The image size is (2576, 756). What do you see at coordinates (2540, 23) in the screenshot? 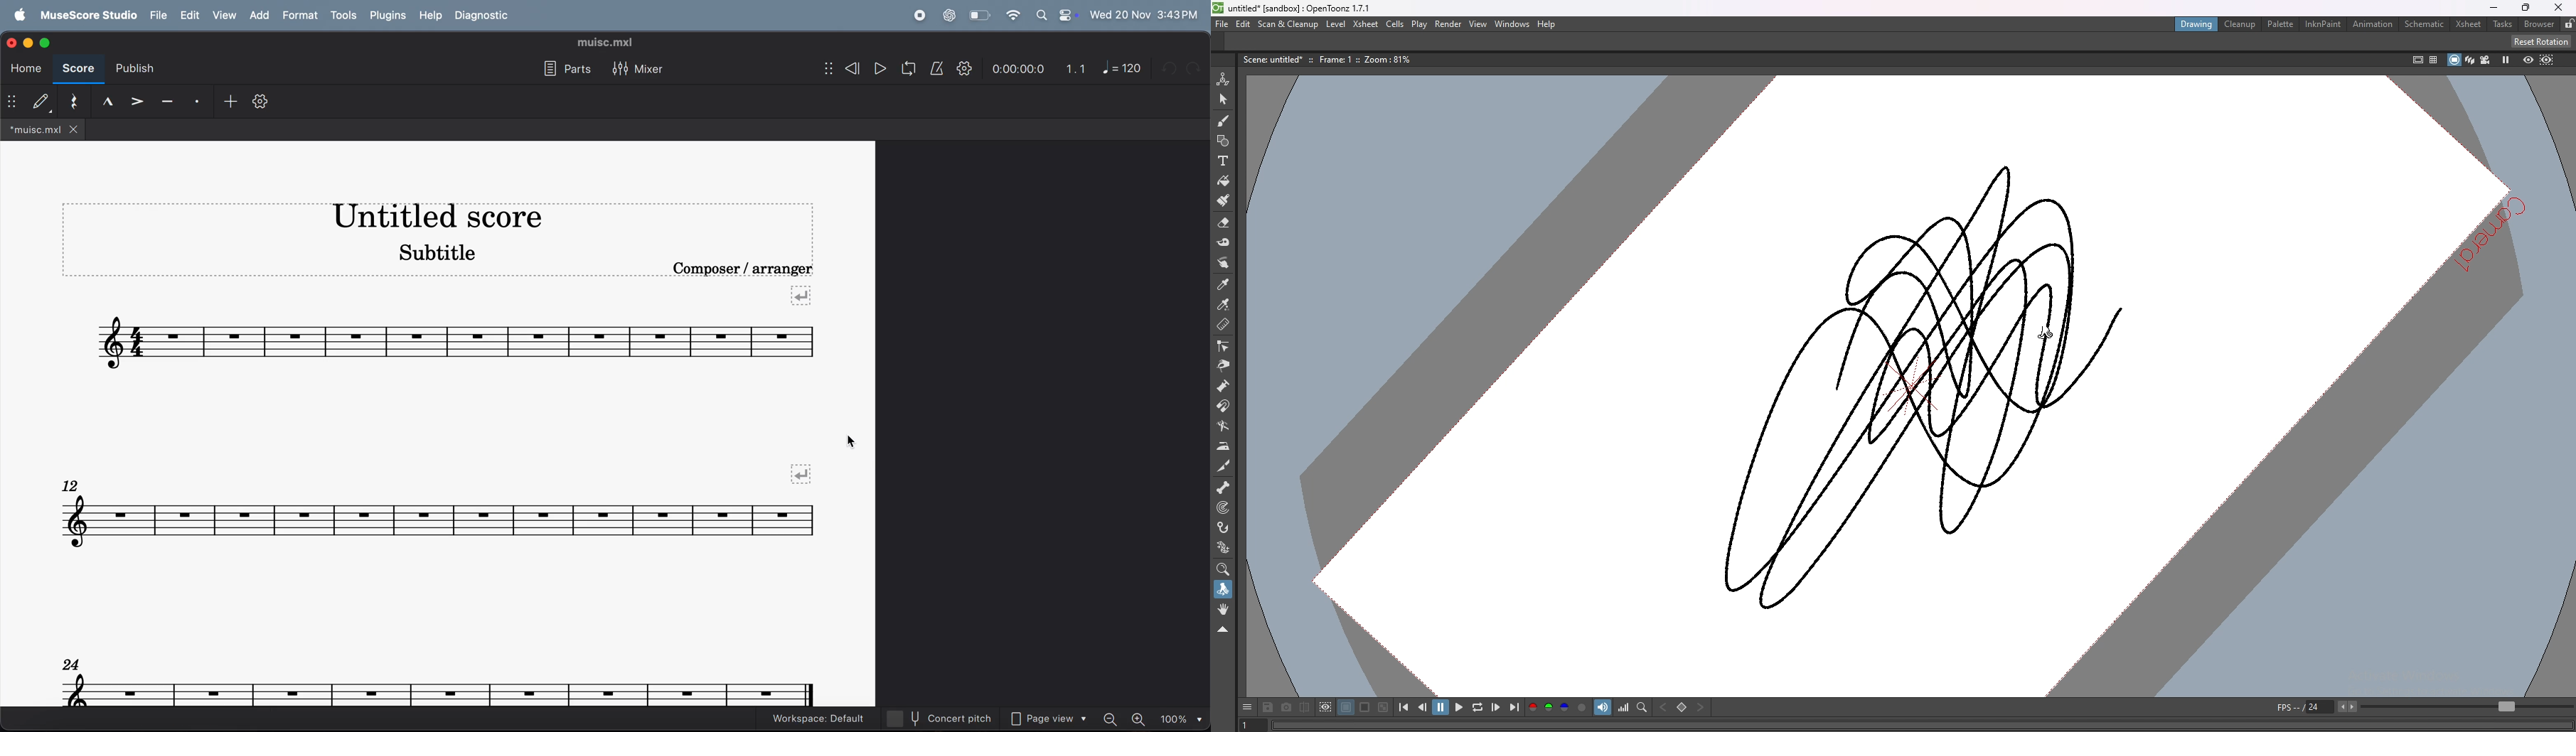
I see `browser` at bounding box center [2540, 23].